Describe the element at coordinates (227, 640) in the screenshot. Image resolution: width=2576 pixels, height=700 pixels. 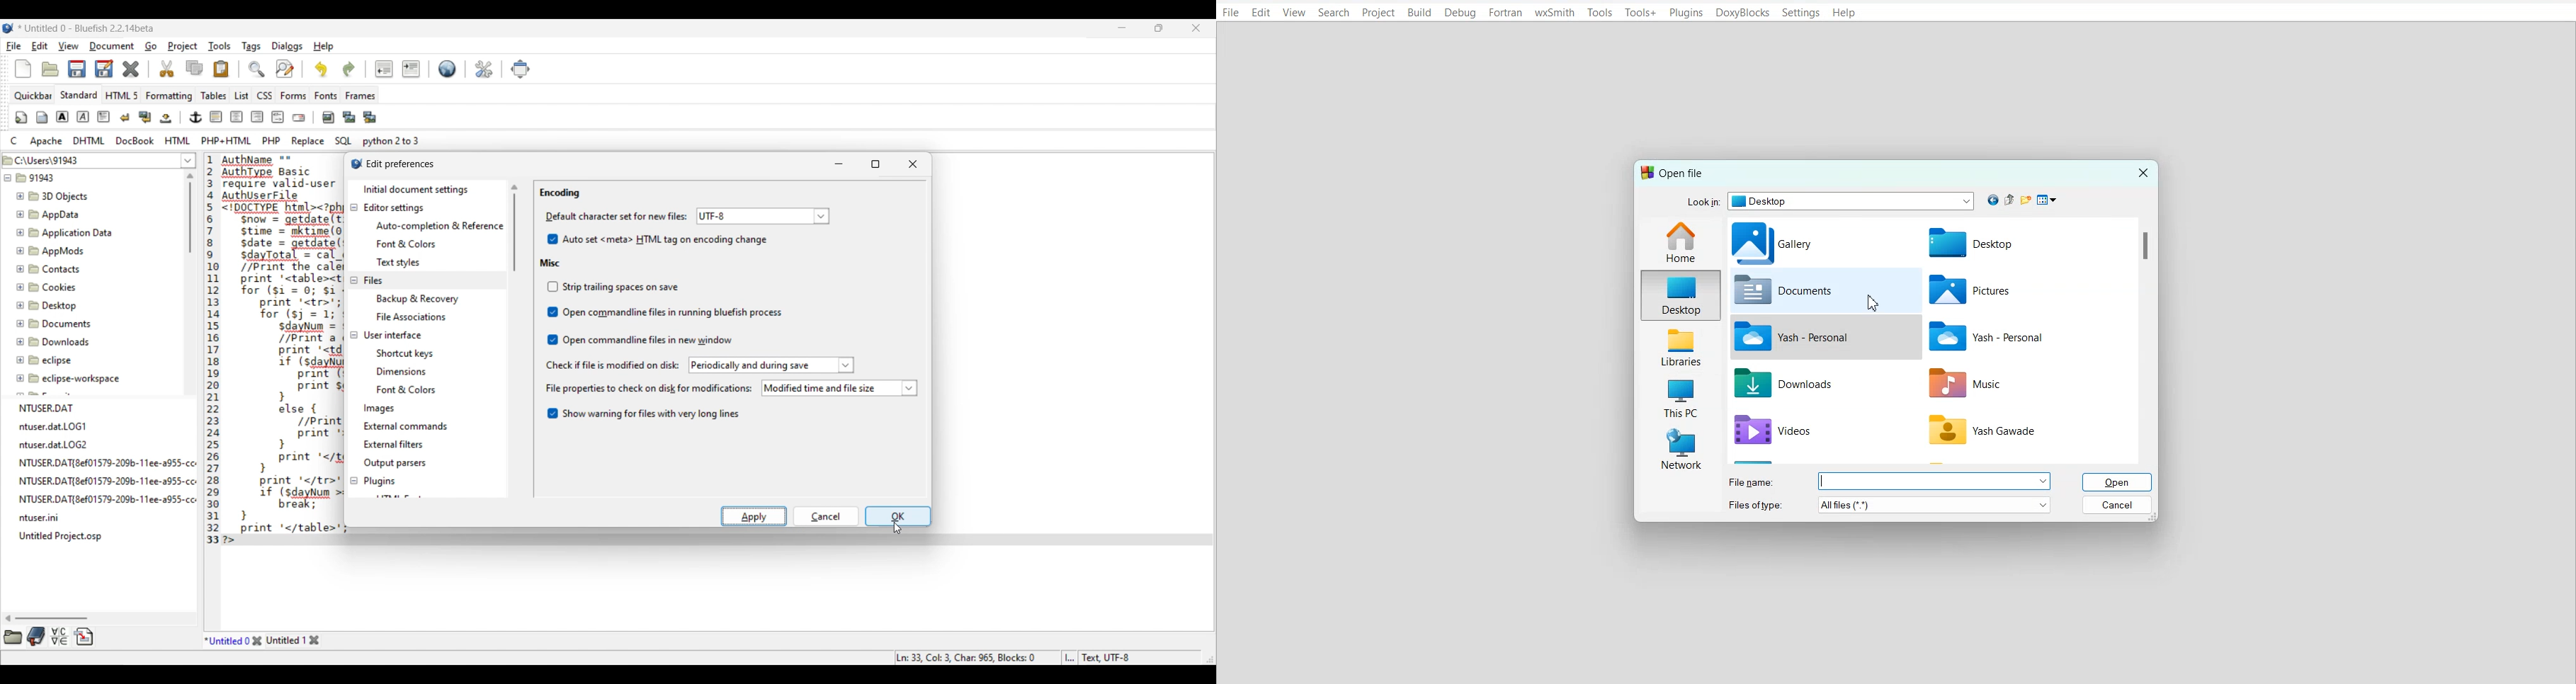
I see `Current tab highlighted` at that location.